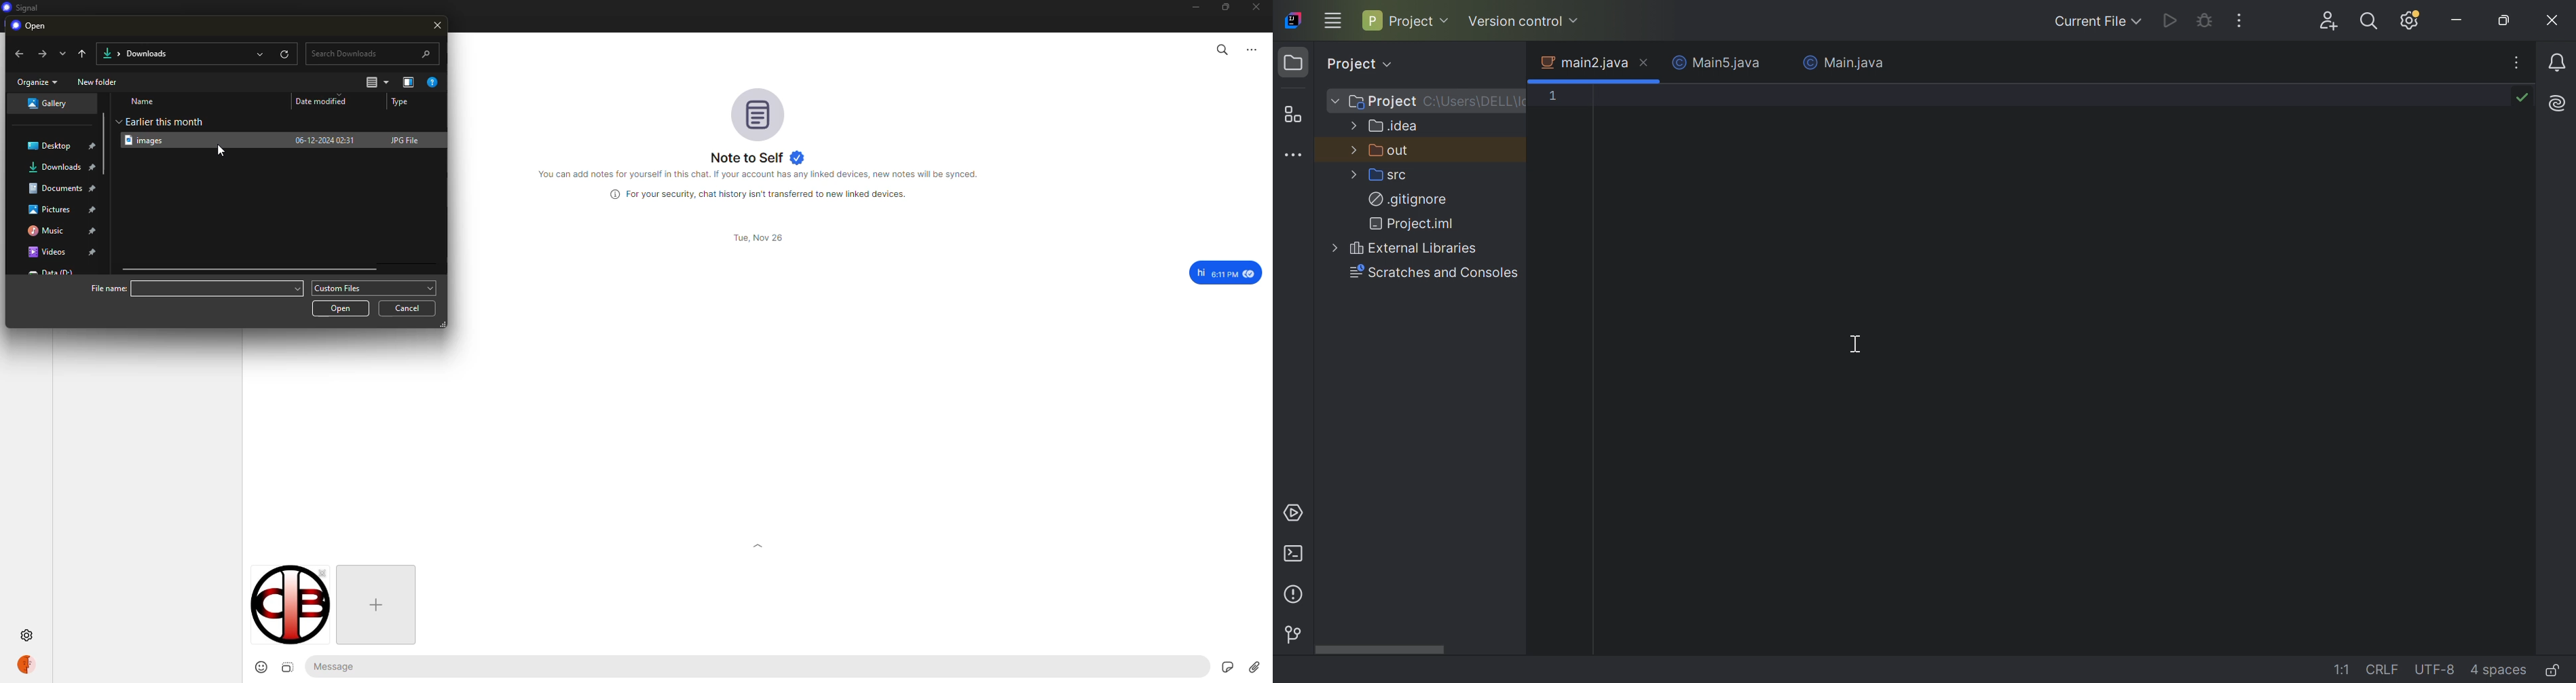  I want to click on Terminal, so click(1296, 554).